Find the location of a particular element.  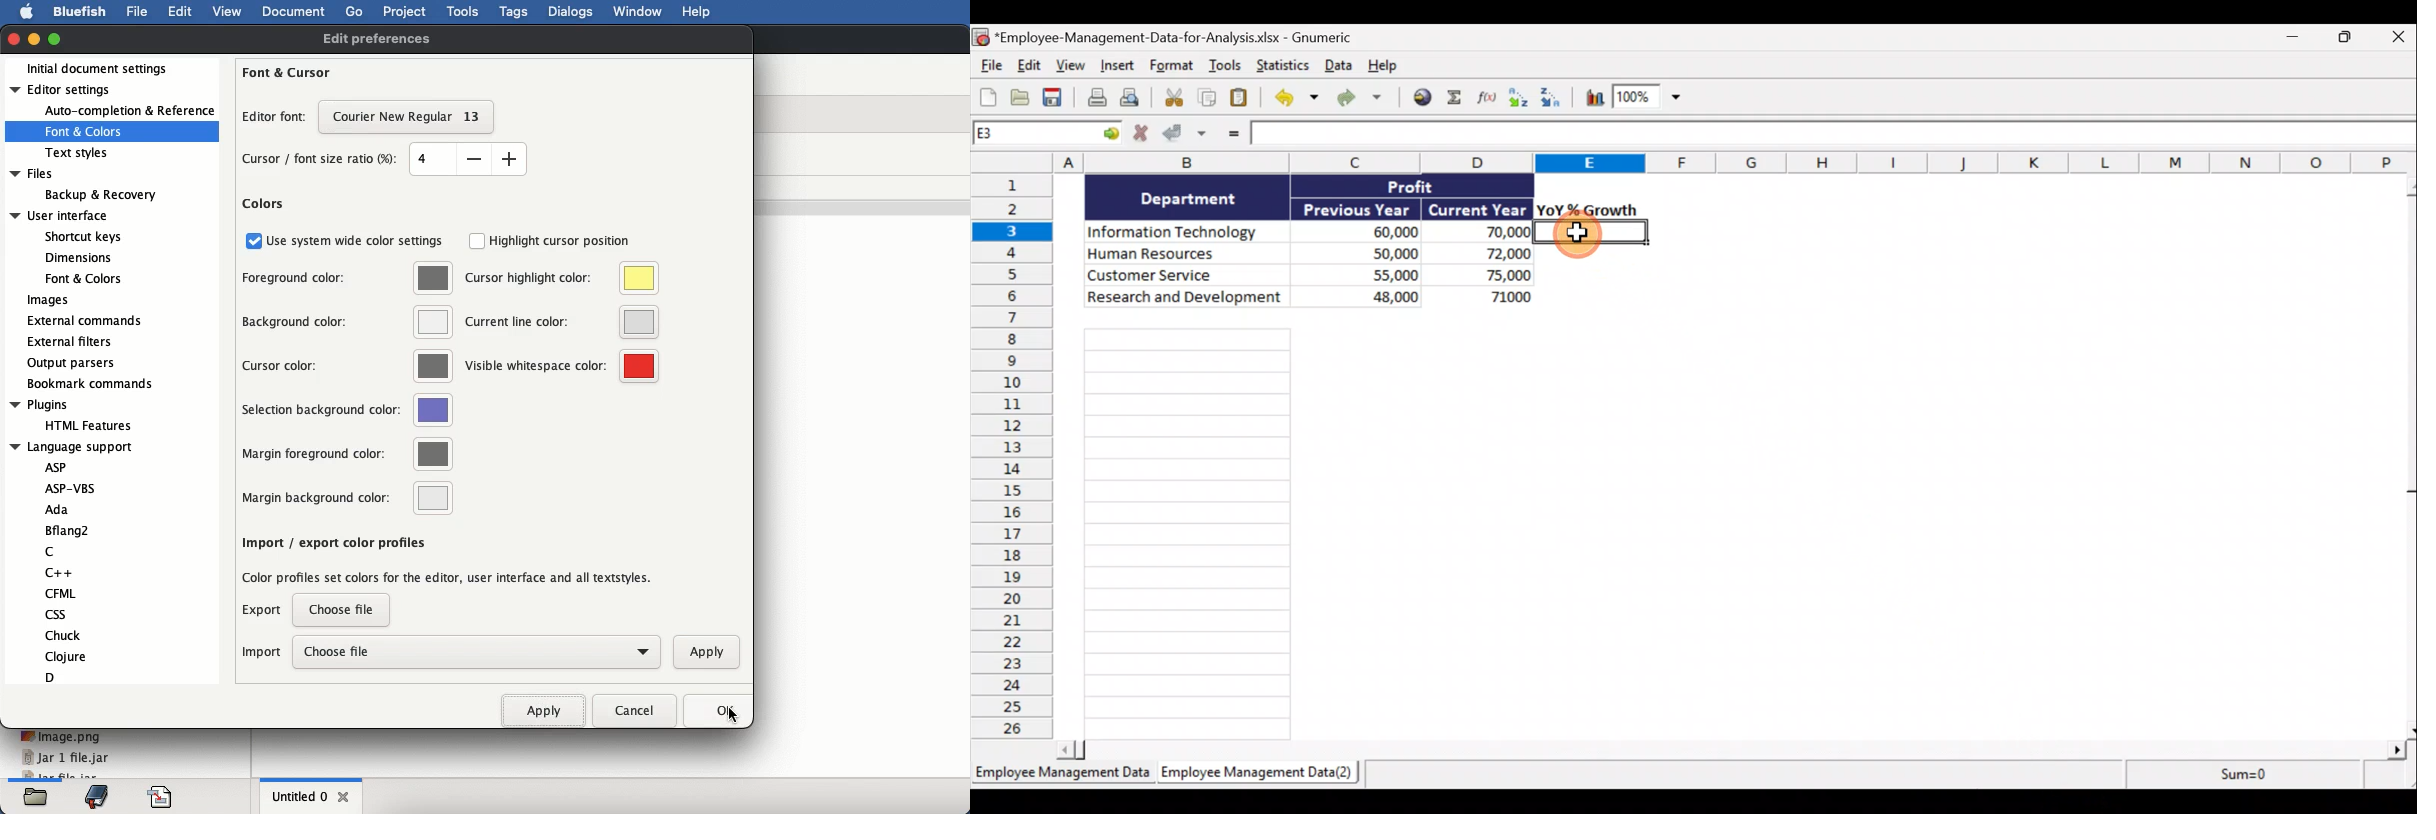

View is located at coordinates (1069, 65).